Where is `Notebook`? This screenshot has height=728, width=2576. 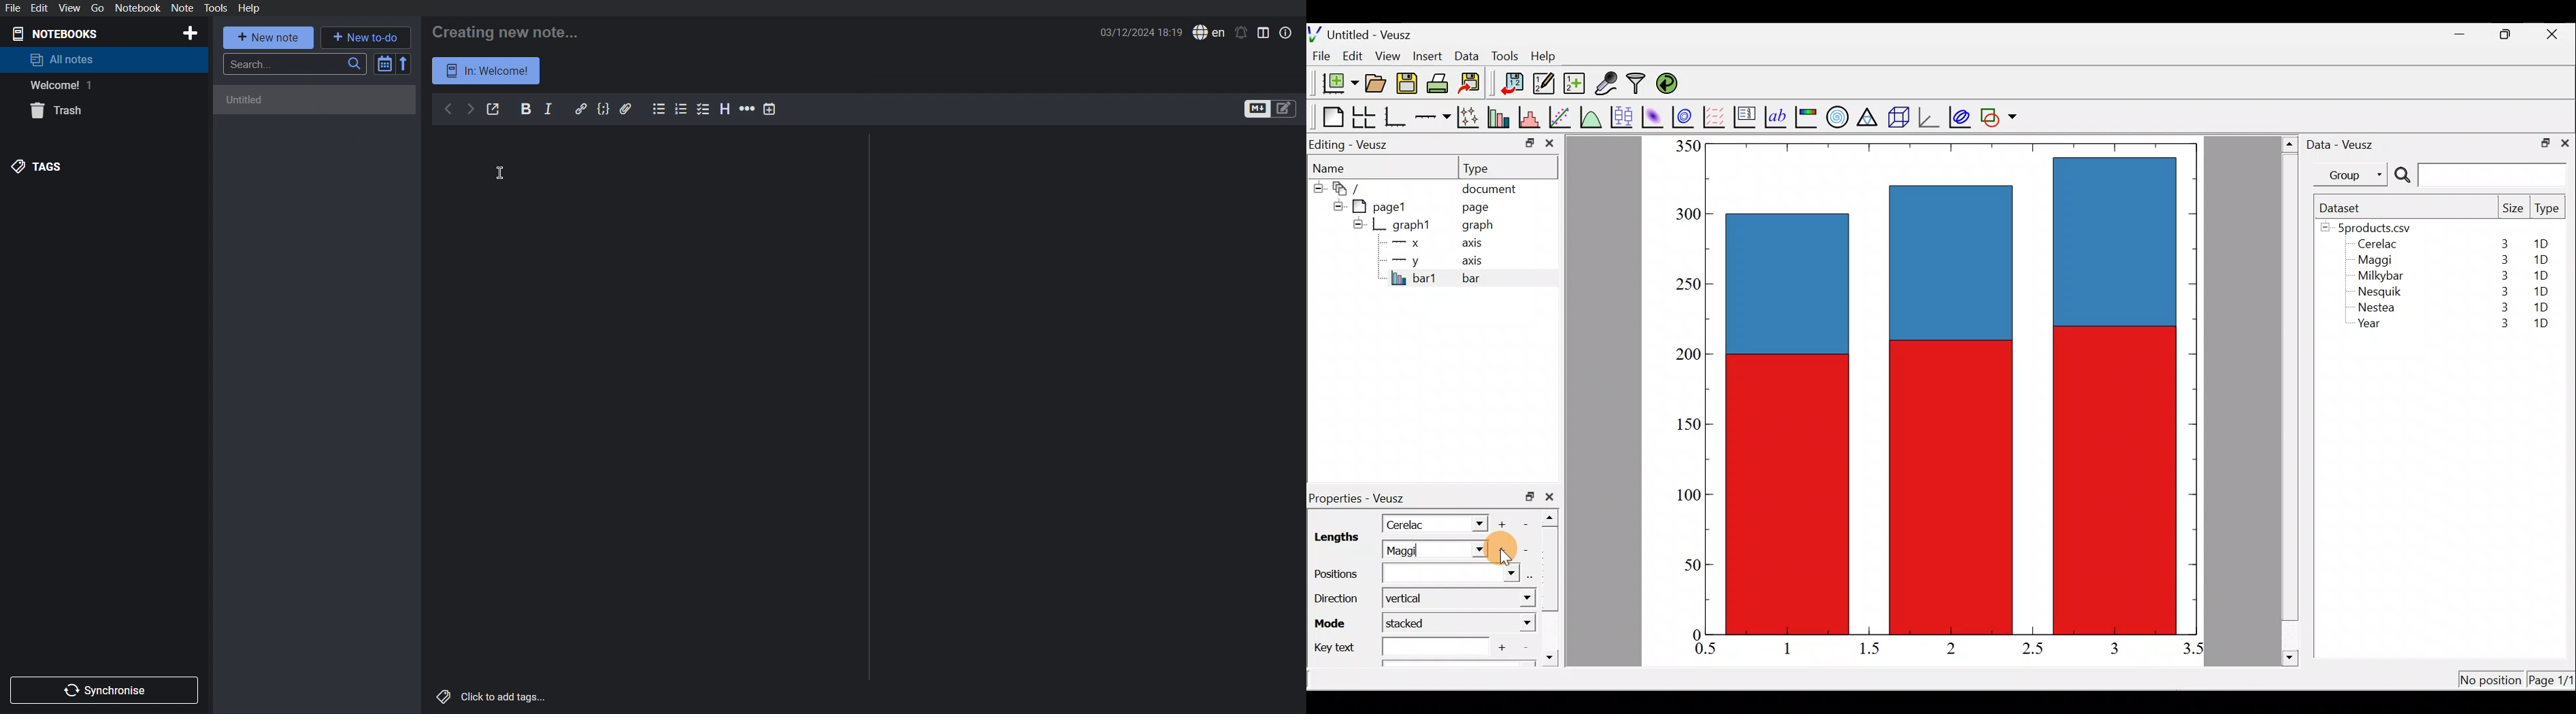
Notebook is located at coordinates (137, 8).